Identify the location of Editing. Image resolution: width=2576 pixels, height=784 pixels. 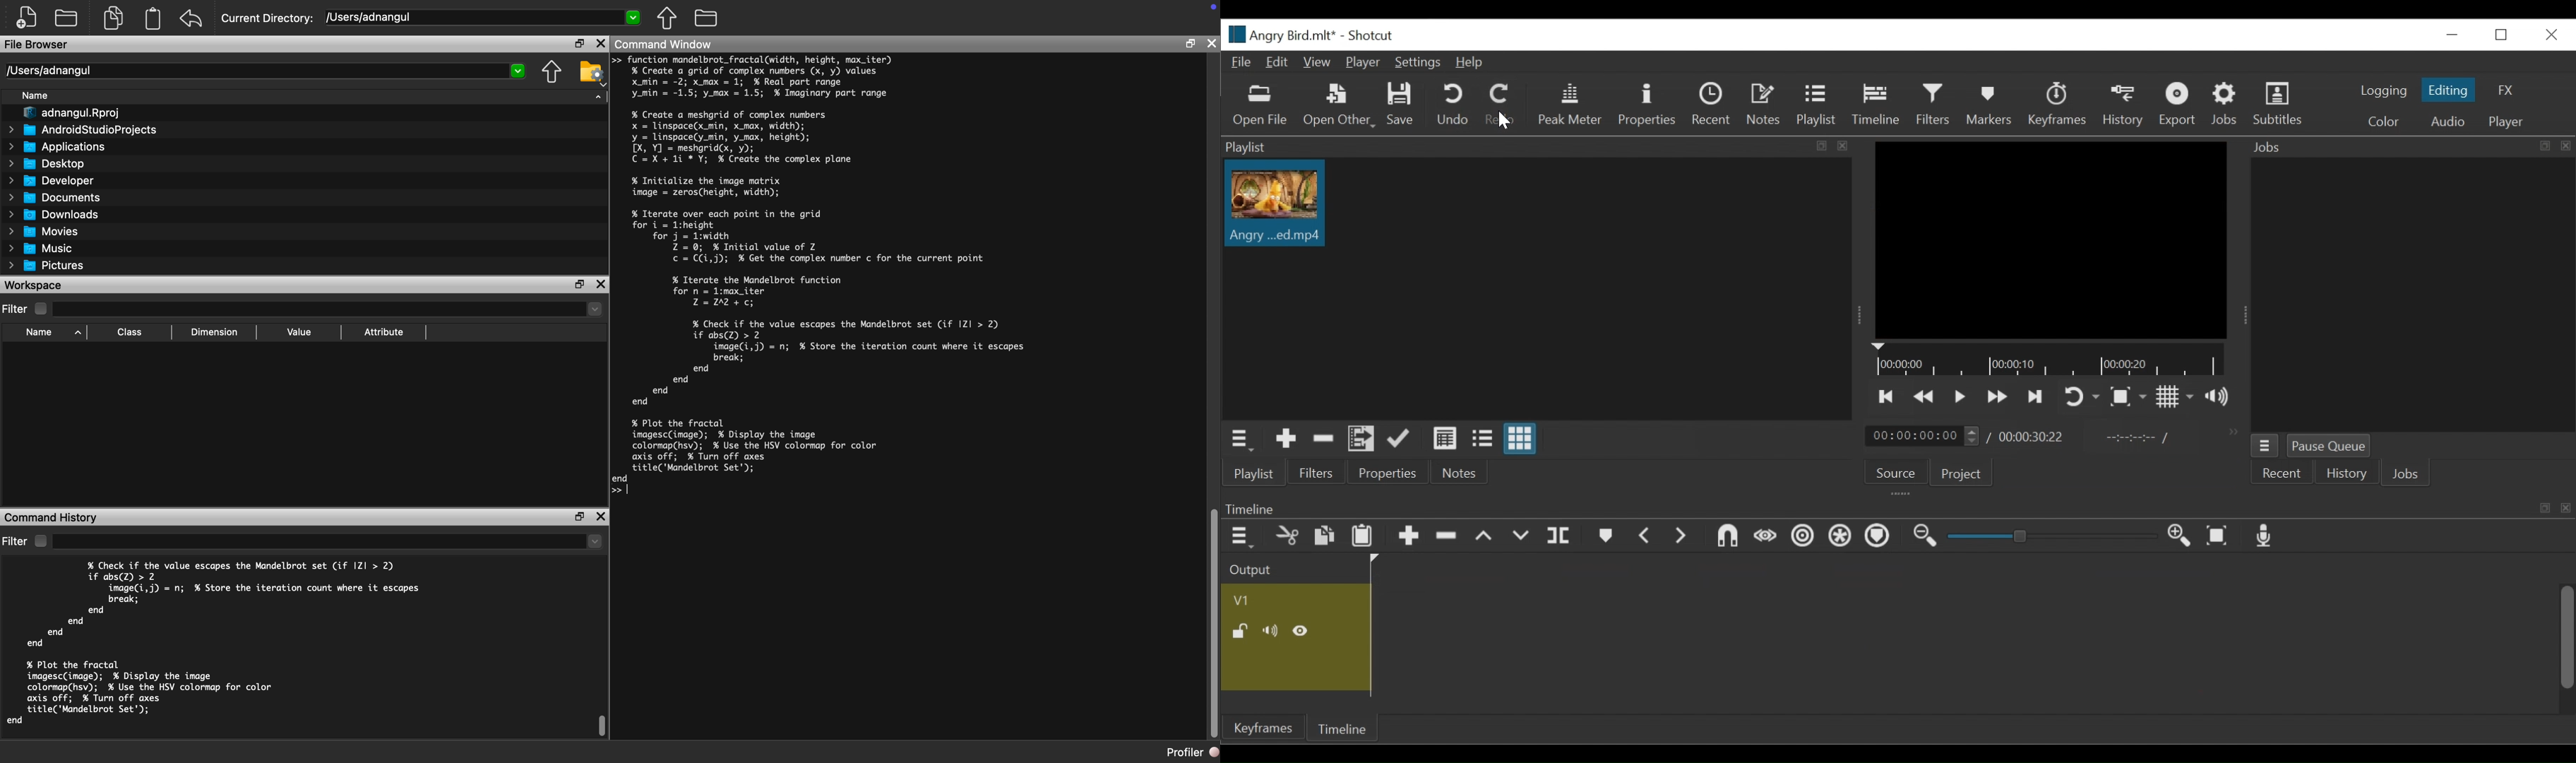
(2447, 89).